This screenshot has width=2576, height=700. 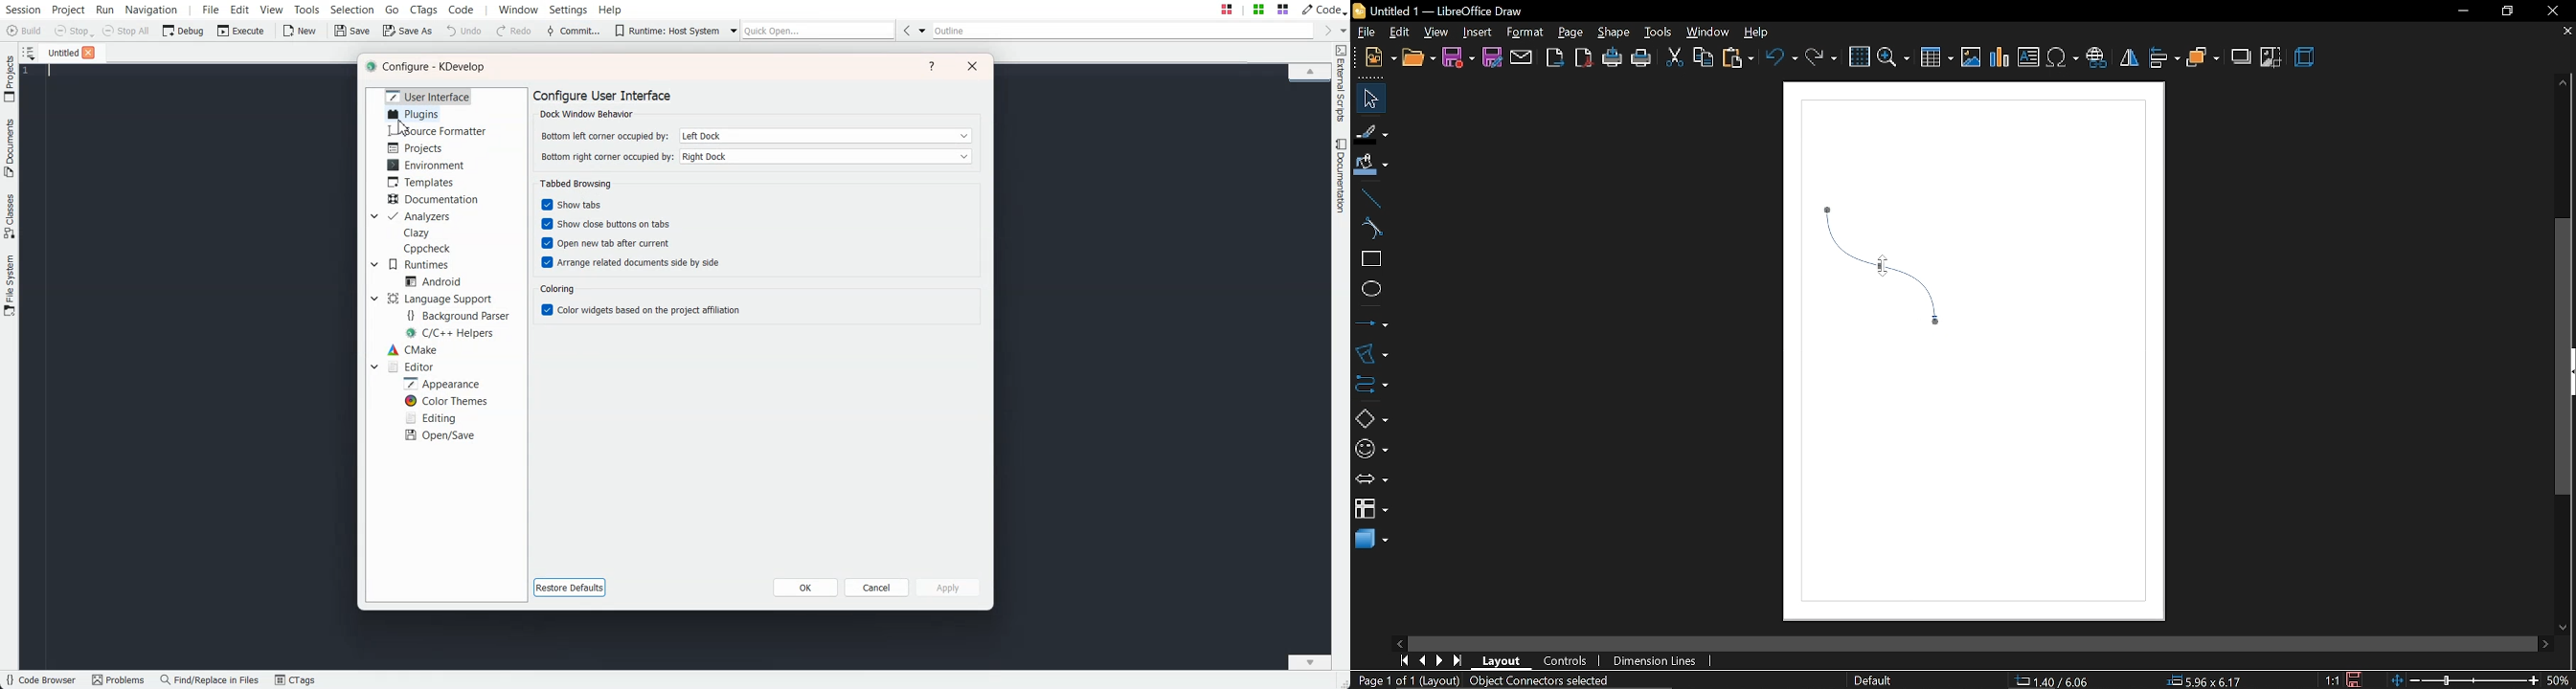 What do you see at coordinates (1369, 229) in the screenshot?
I see `curve` at bounding box center [1369, 229].